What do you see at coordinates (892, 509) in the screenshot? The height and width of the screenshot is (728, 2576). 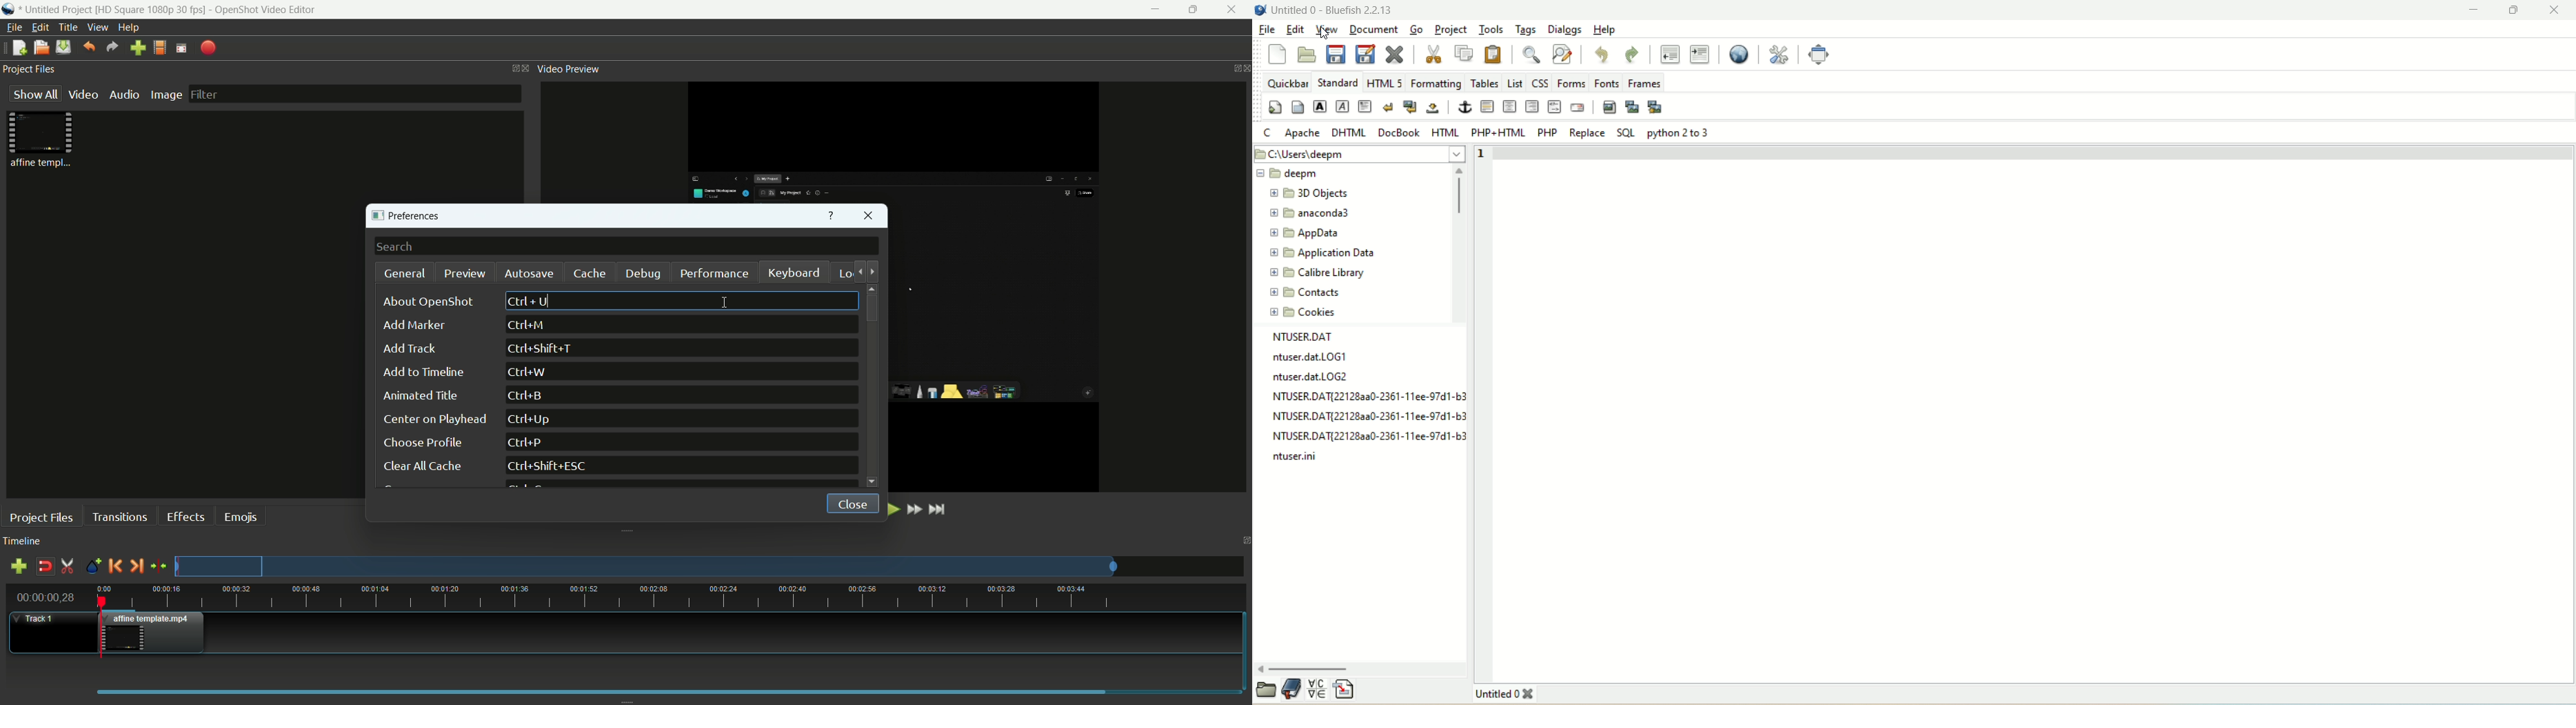 I see `play or pause` at bounding box center [892, 509].